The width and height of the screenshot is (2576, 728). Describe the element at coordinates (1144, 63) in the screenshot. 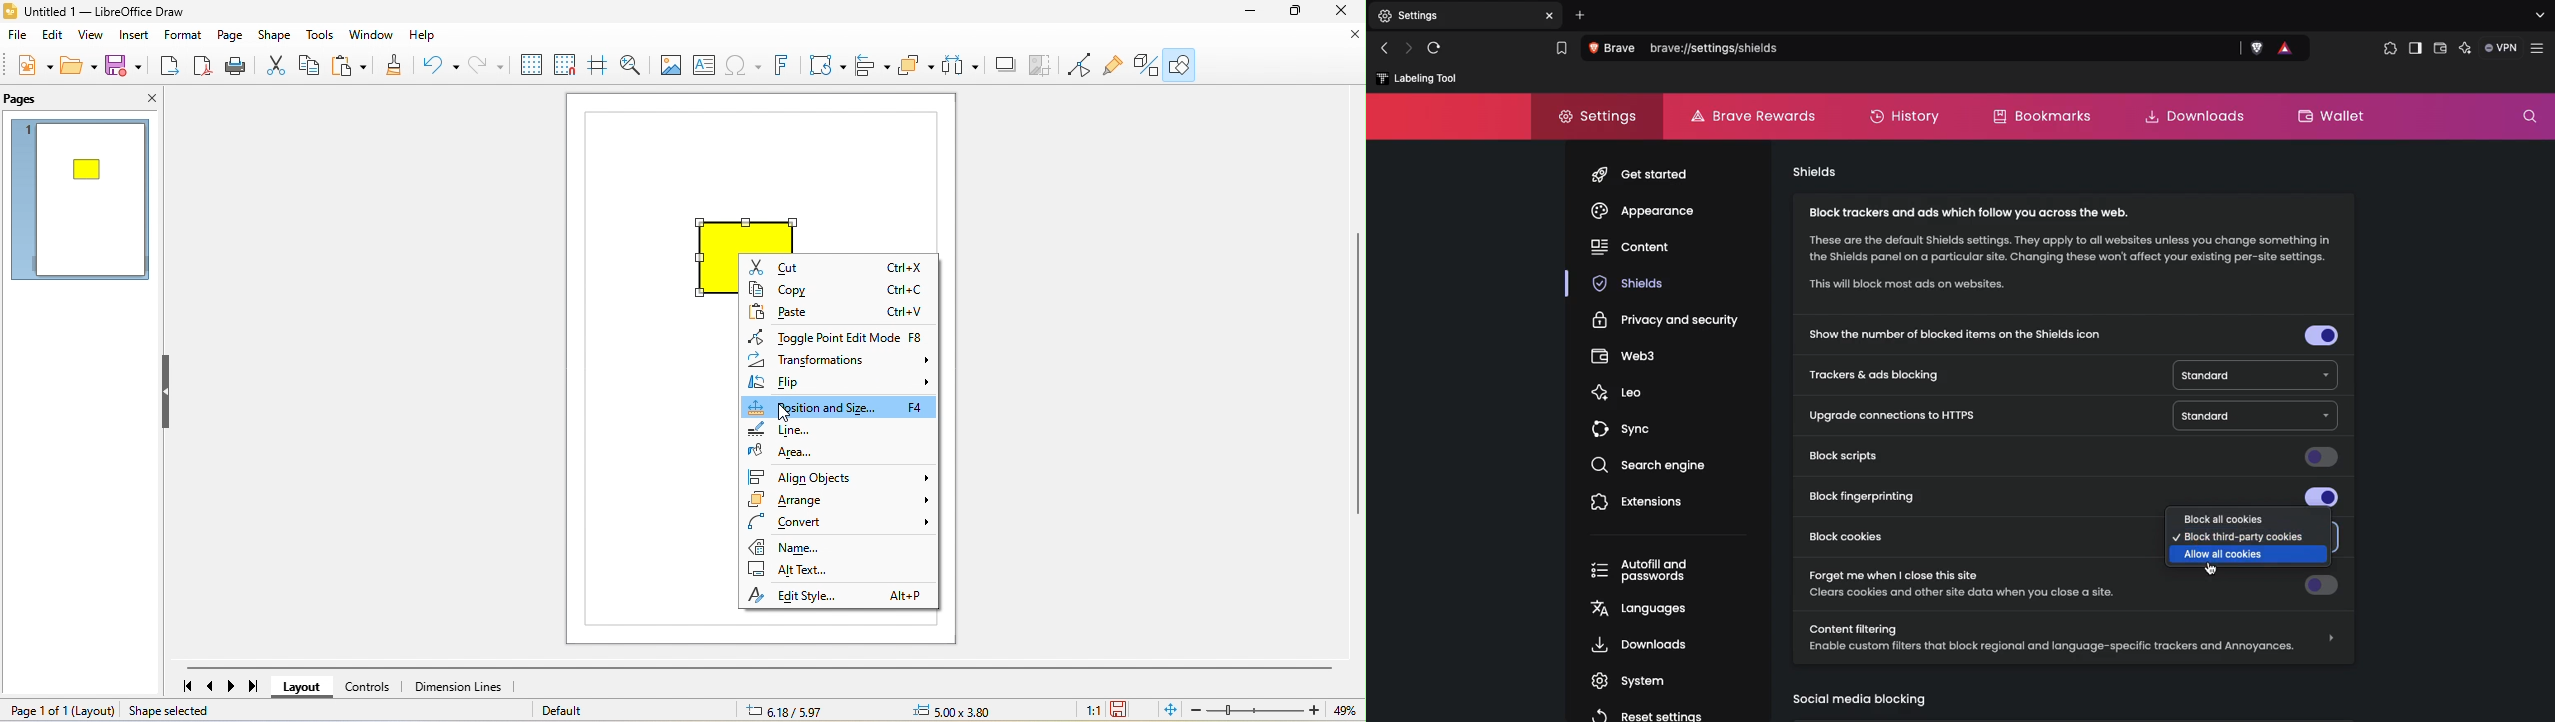

I see `toggle draw function` at that location.